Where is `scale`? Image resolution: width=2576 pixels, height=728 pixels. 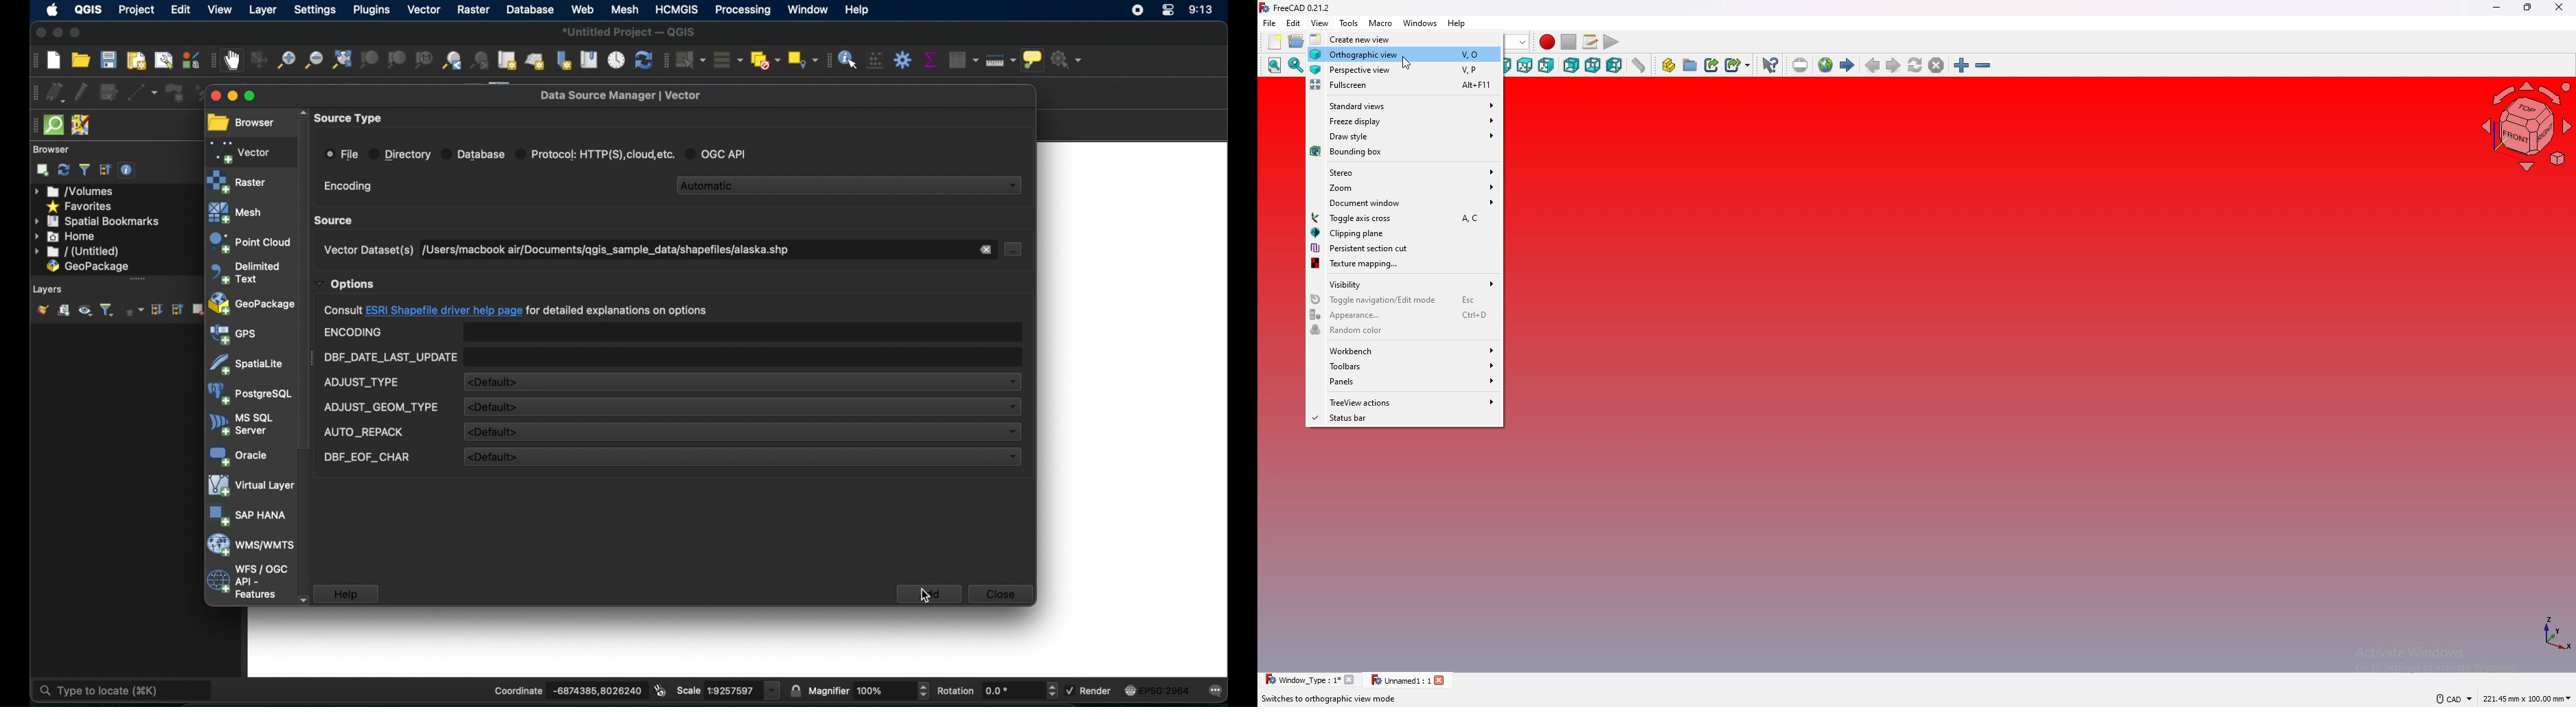 scale is located at coordinates (728, 690).